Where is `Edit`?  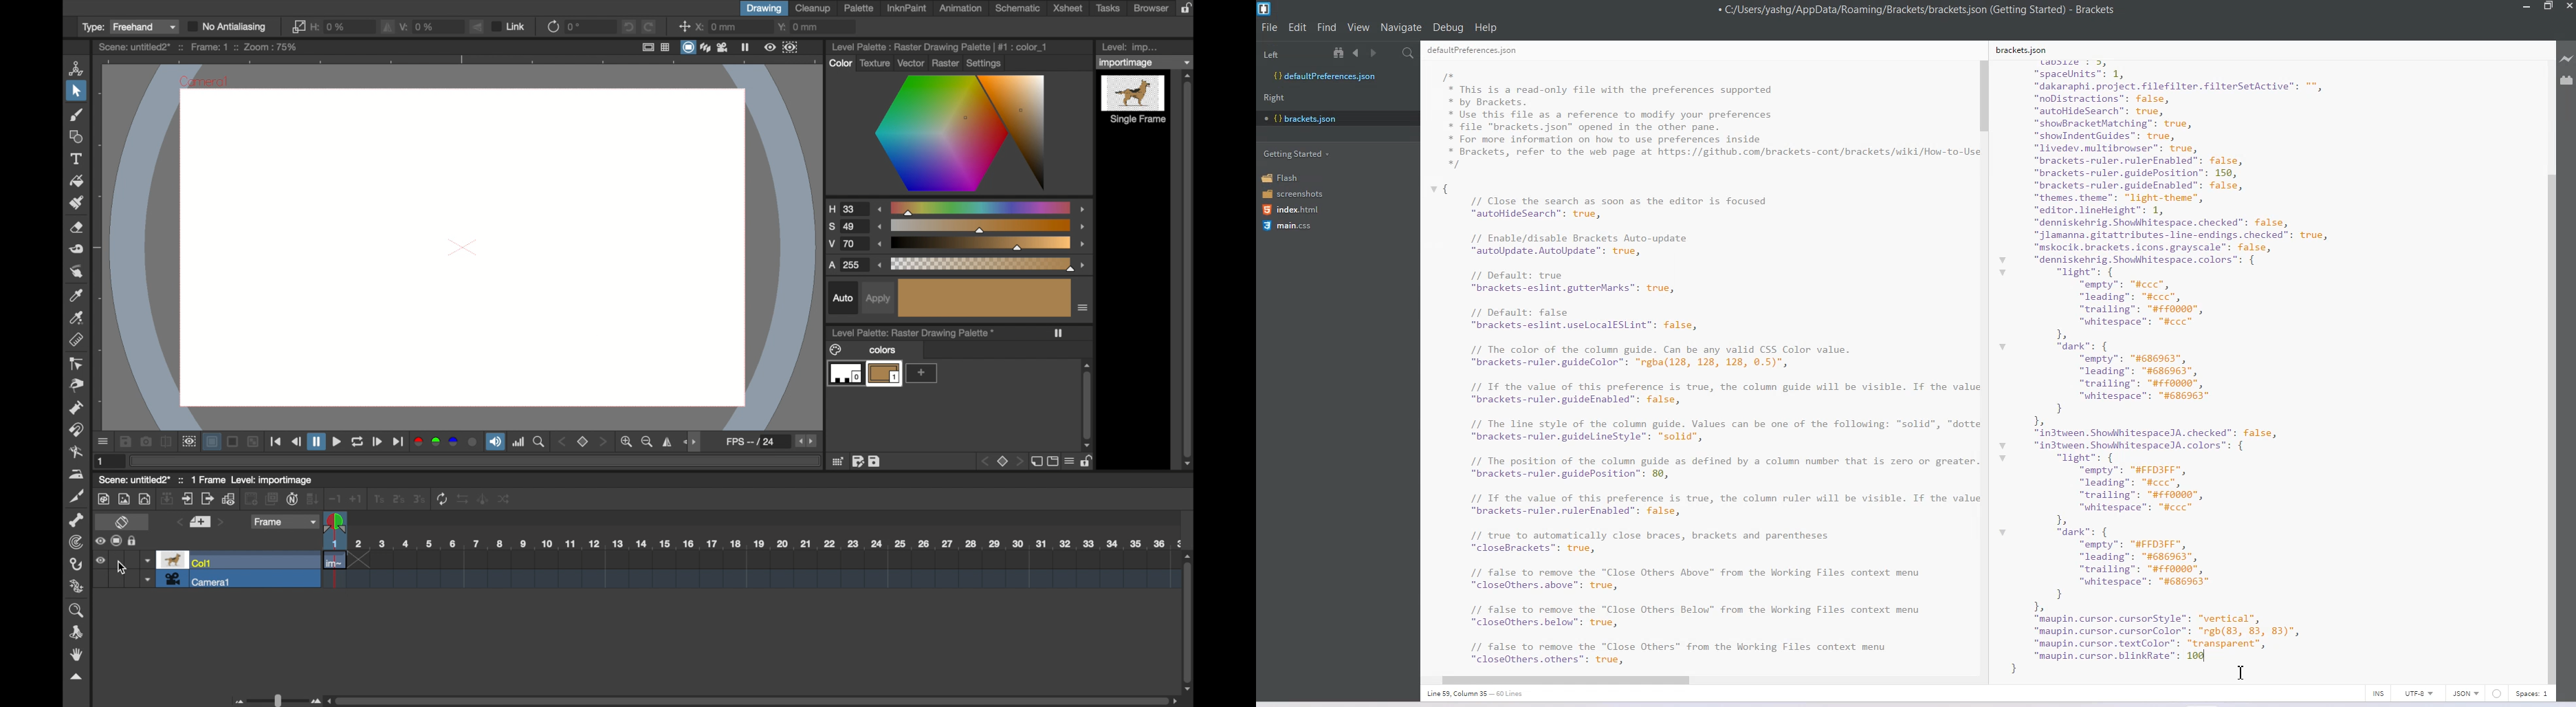 Edit is located at coordinates (1299, 27).